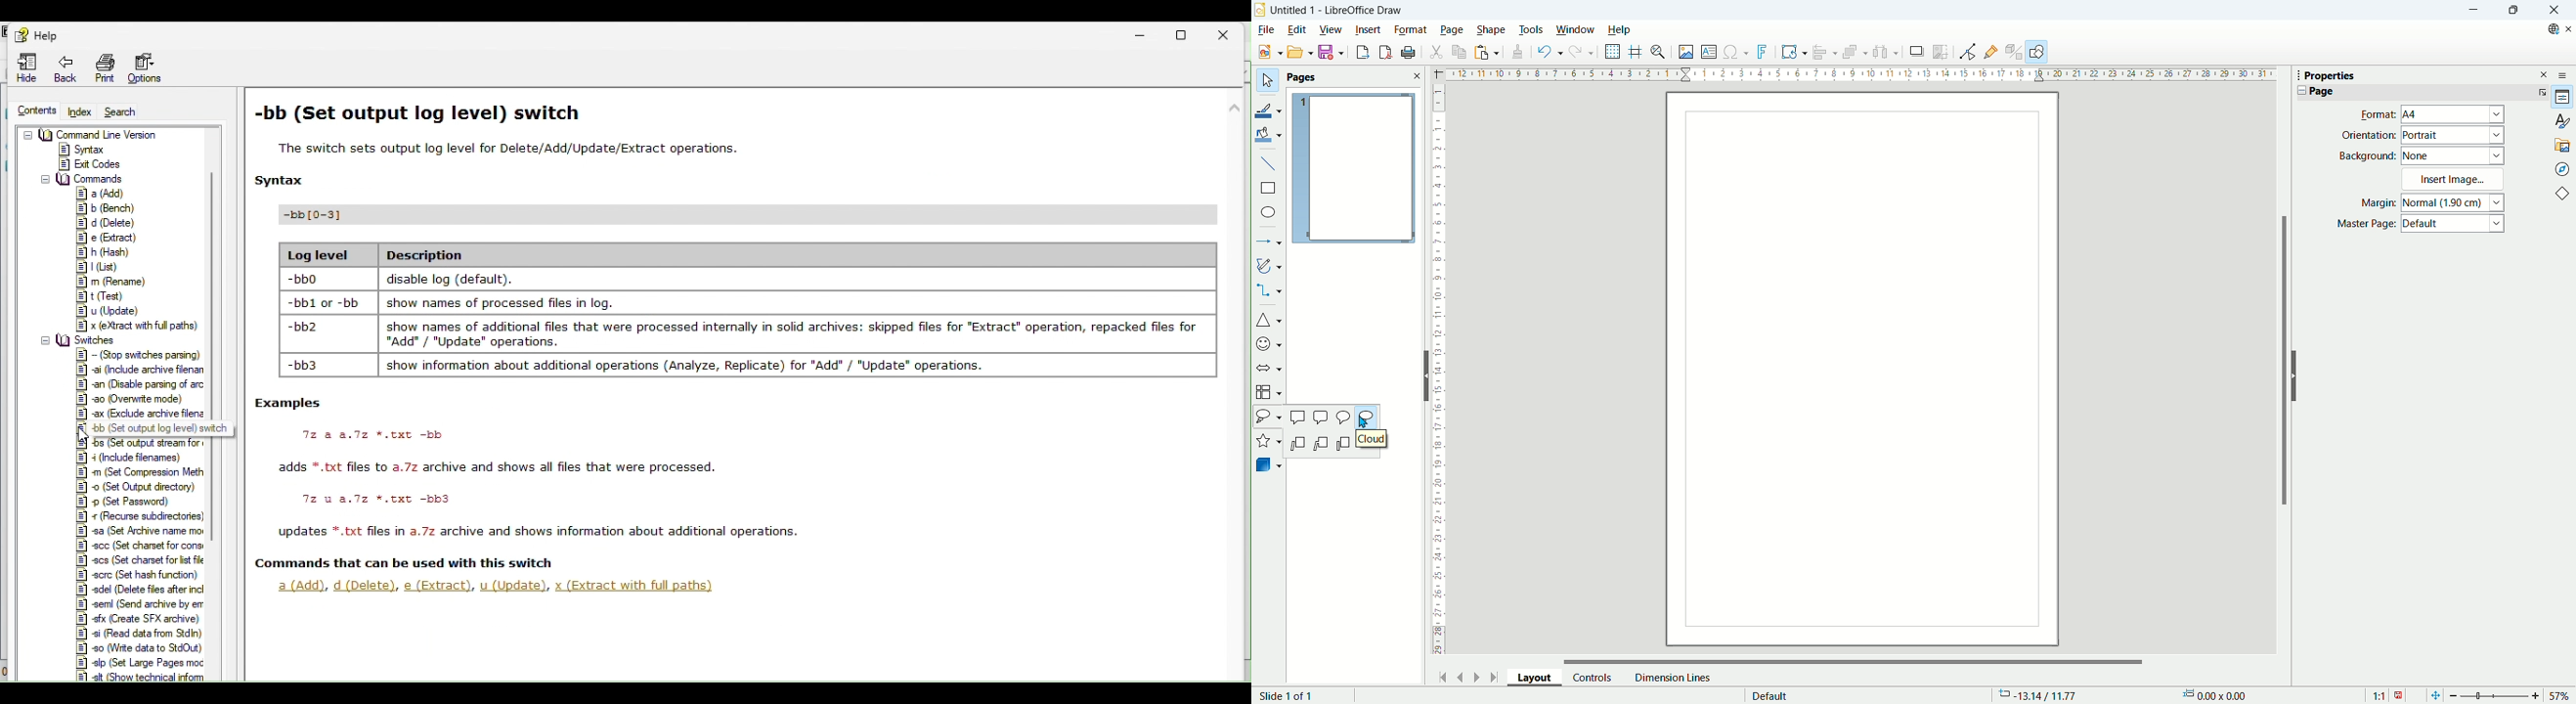 The width and height of the screenshot is (2576, 728). What do you see at coordinates (2472, 10) in the screenshot?
I see `minimize` at bounding box center [2472, 10].